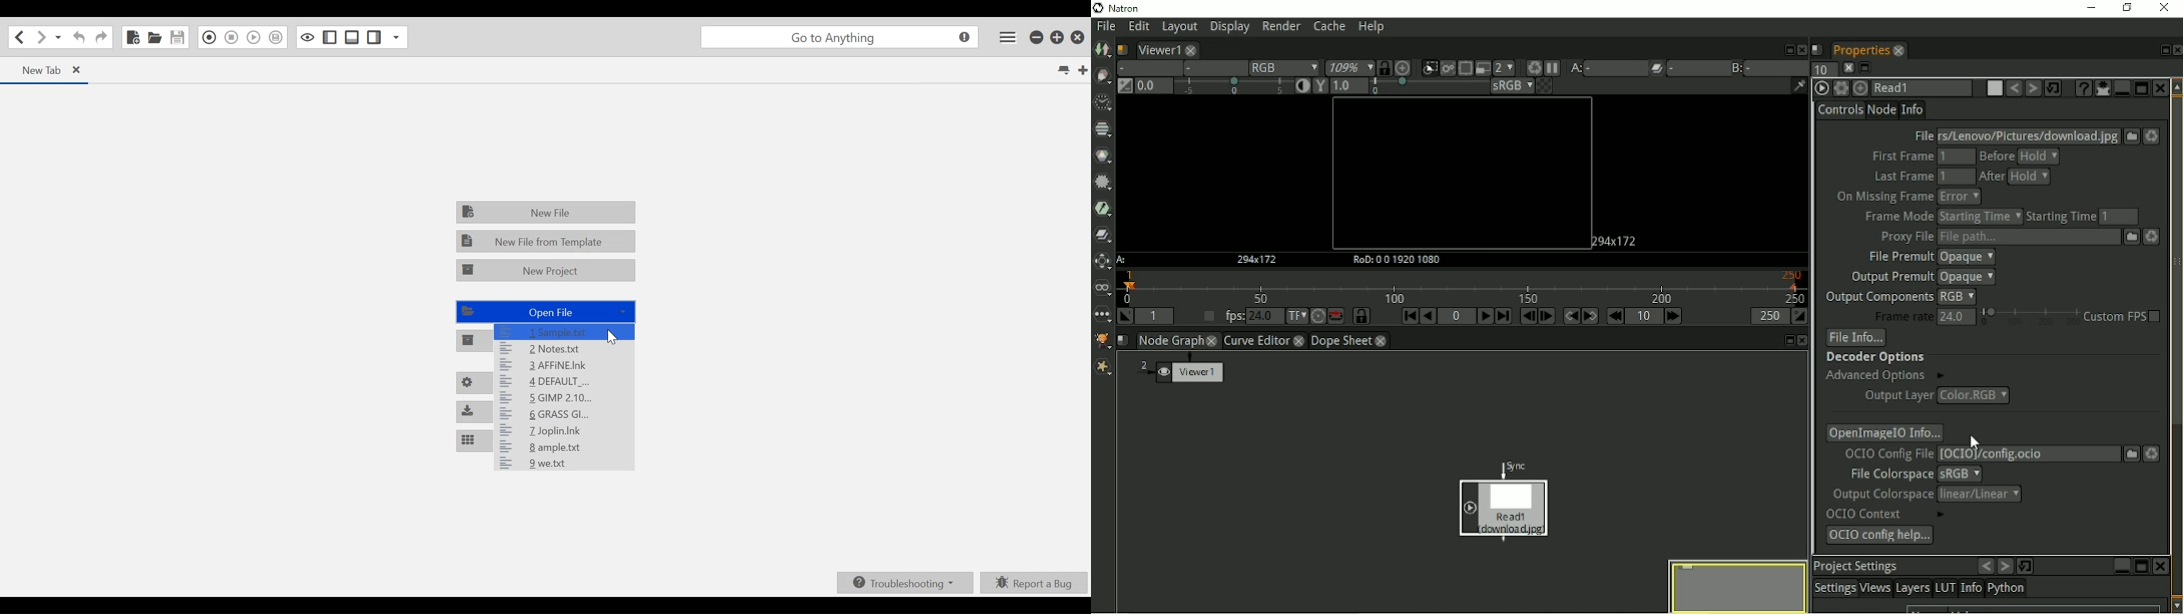  Describe the element at coordinates (277, 38) in the screenshot. I see `Save Macro to Toolbox as Superscript` at that location.